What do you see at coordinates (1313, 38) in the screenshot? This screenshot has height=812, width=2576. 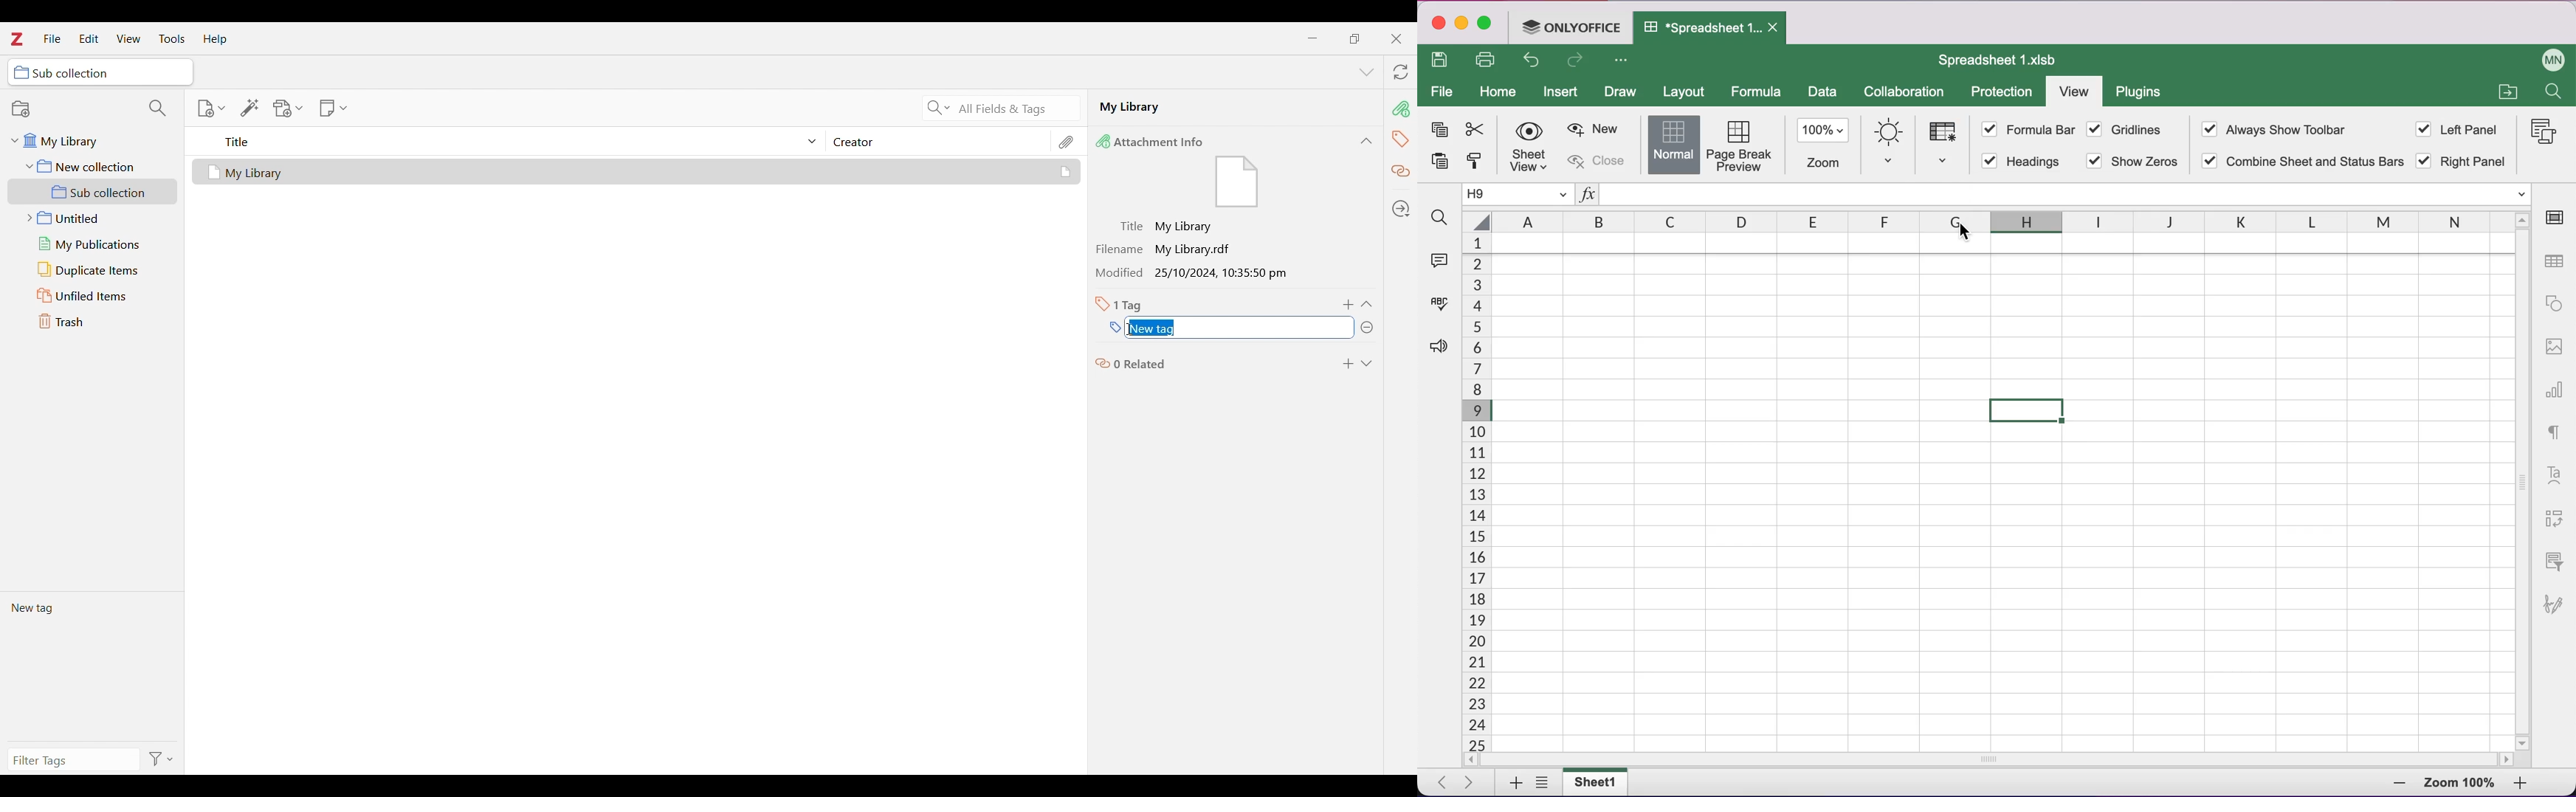 I see `Minimize` at bounding box center [1313, 38].